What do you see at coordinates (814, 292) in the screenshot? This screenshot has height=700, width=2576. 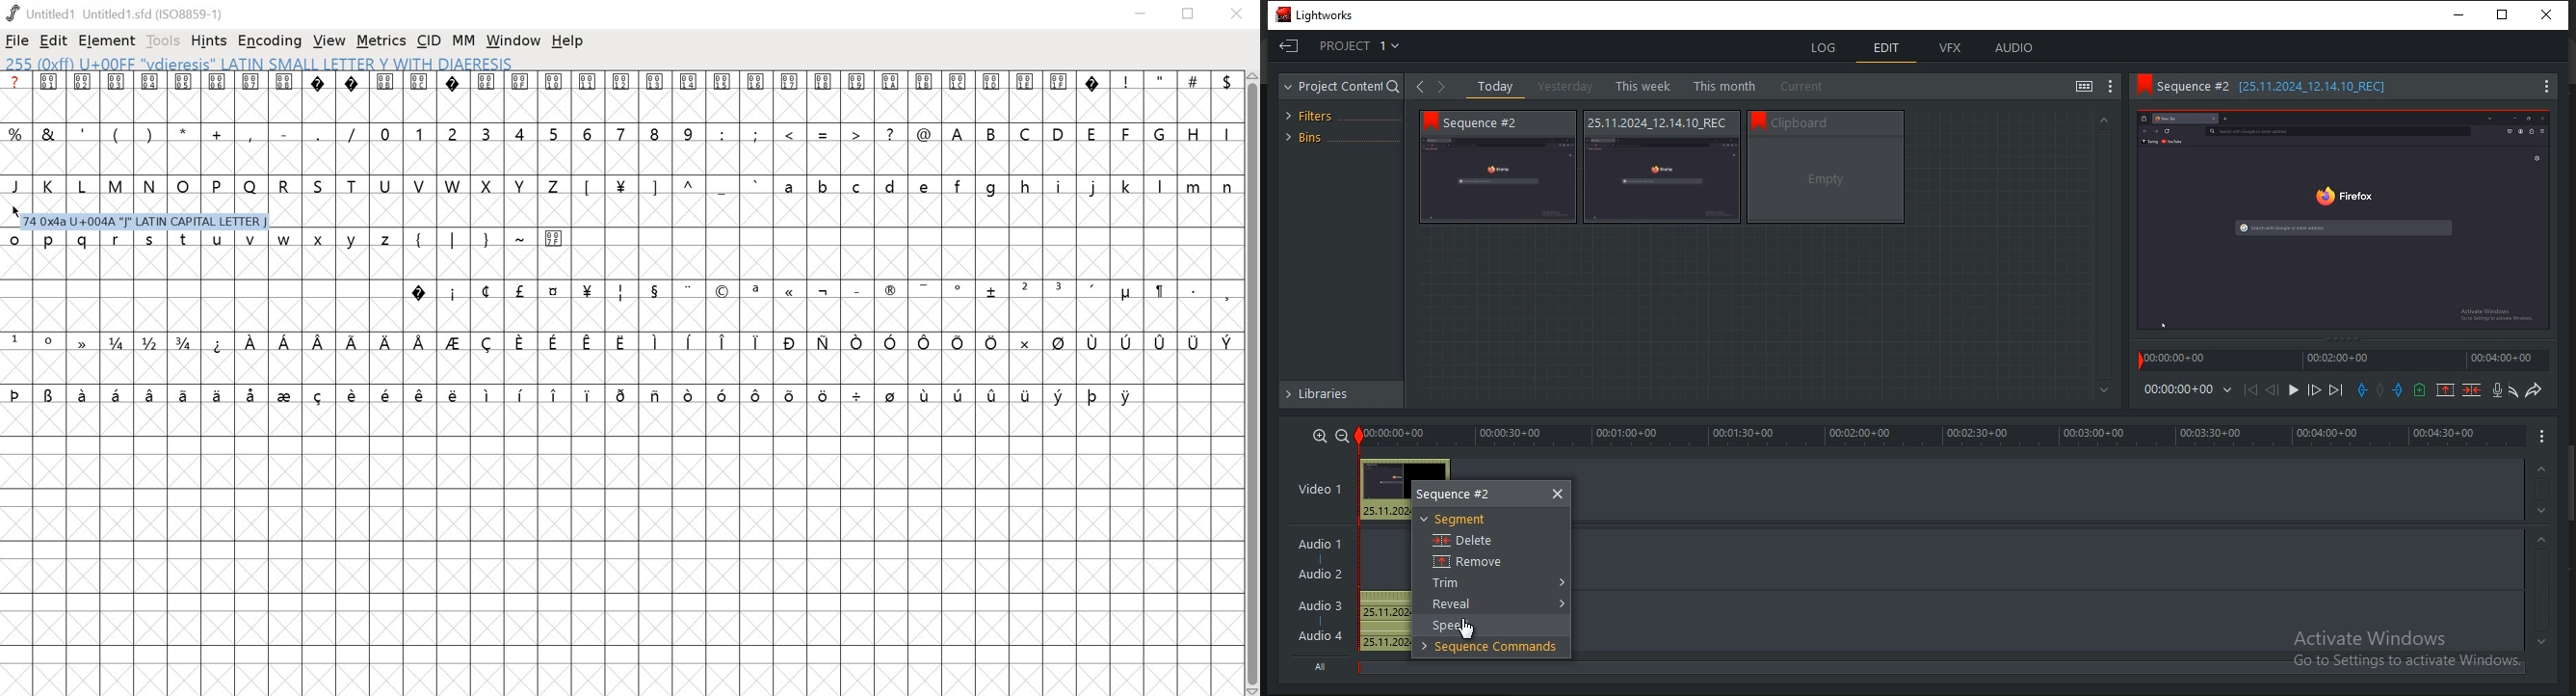 I see `symbols` at bounding box center [814, 292].